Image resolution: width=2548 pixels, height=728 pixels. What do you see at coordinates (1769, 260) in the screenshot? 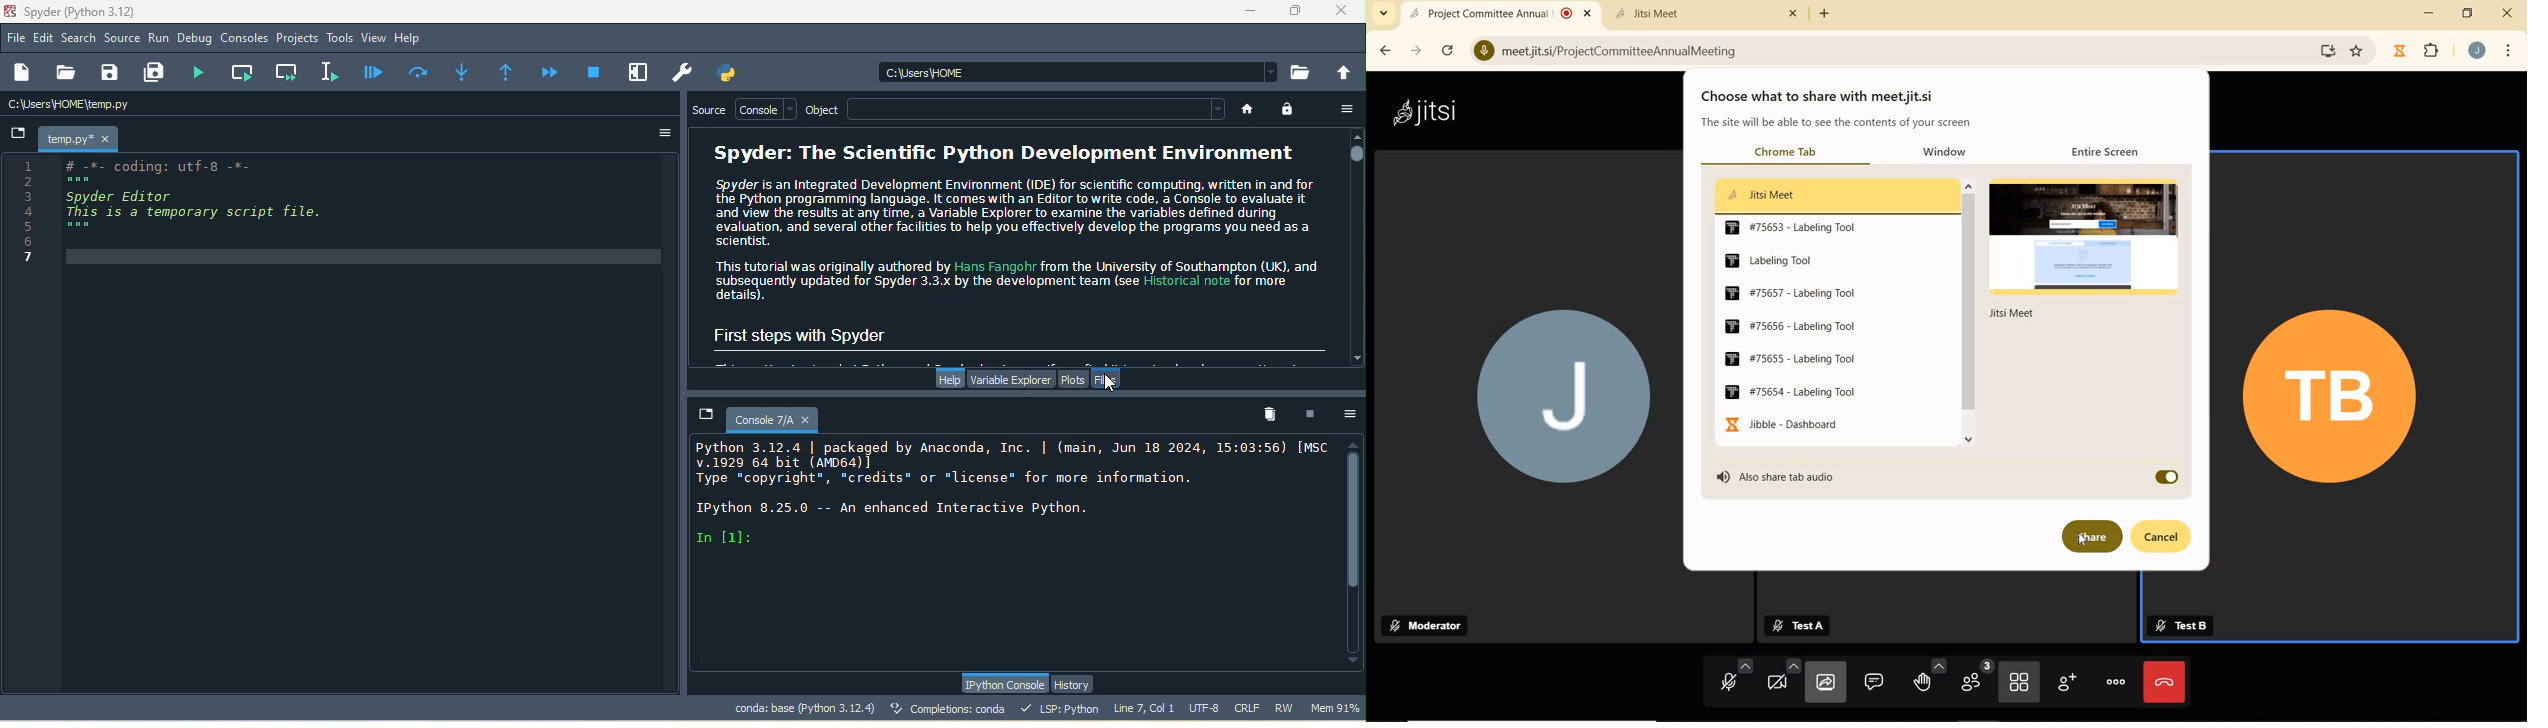
I see `Labeling Tool` at bounding box center [1769, 260].